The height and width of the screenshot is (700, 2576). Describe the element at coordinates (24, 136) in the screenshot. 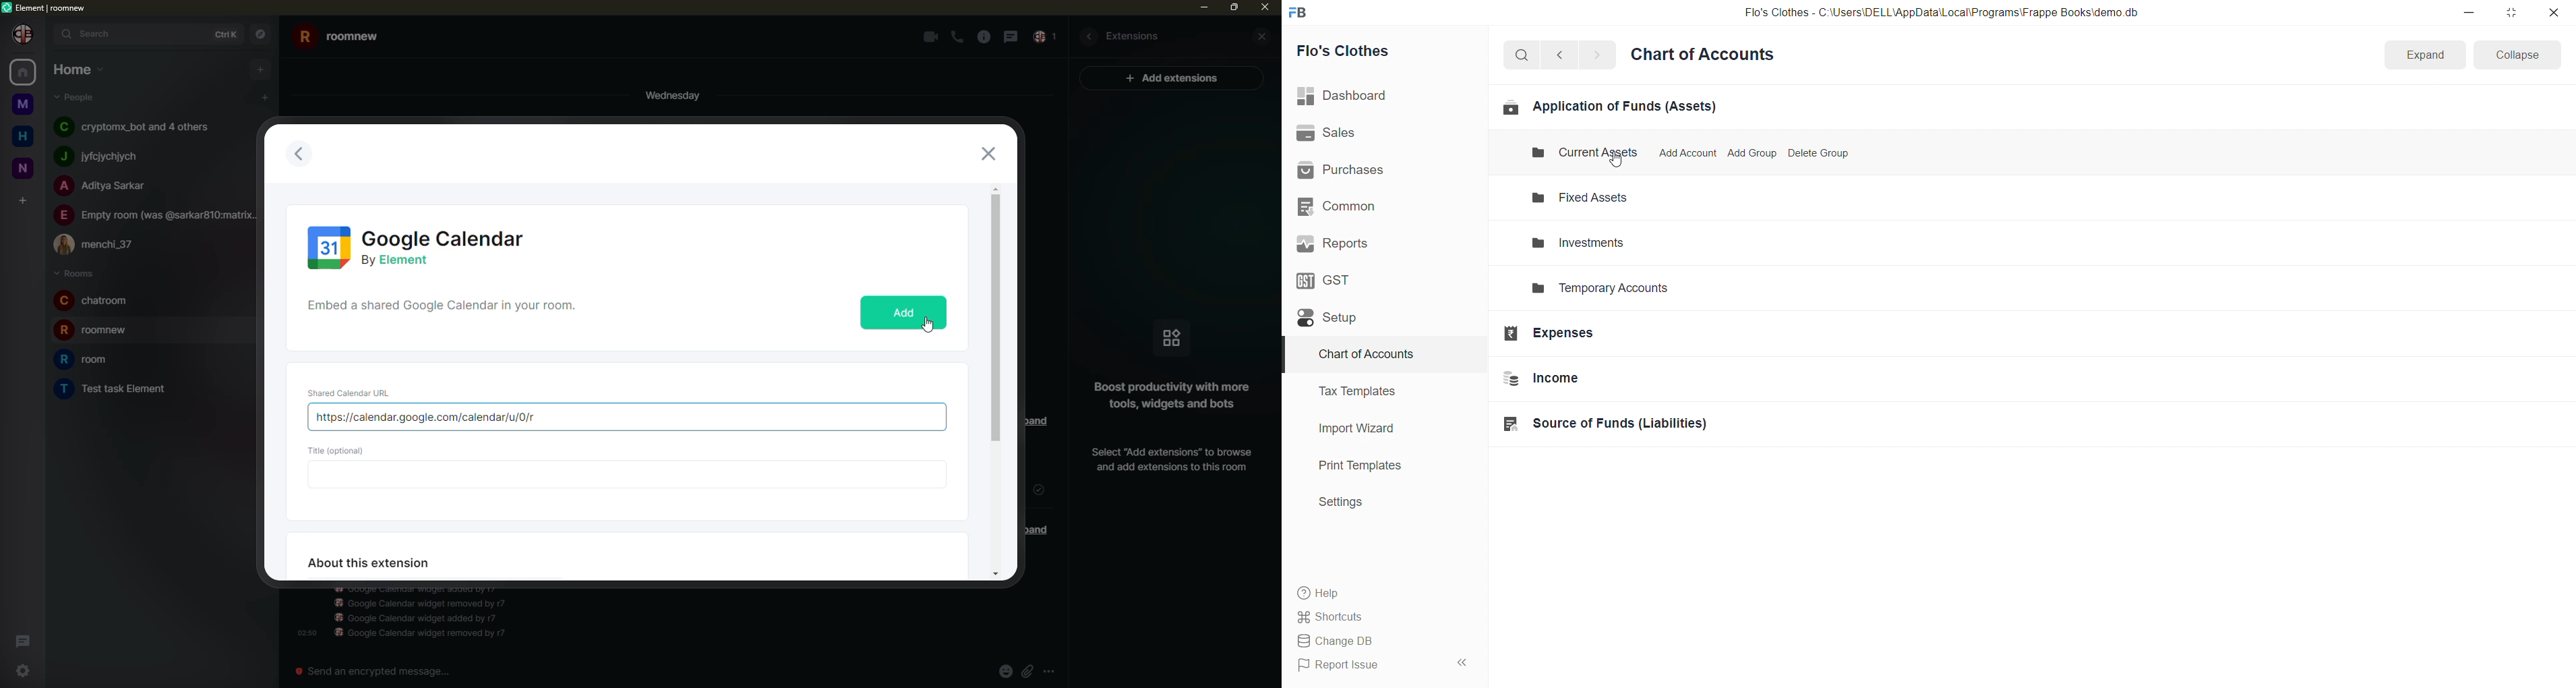

I see `home` at that location.